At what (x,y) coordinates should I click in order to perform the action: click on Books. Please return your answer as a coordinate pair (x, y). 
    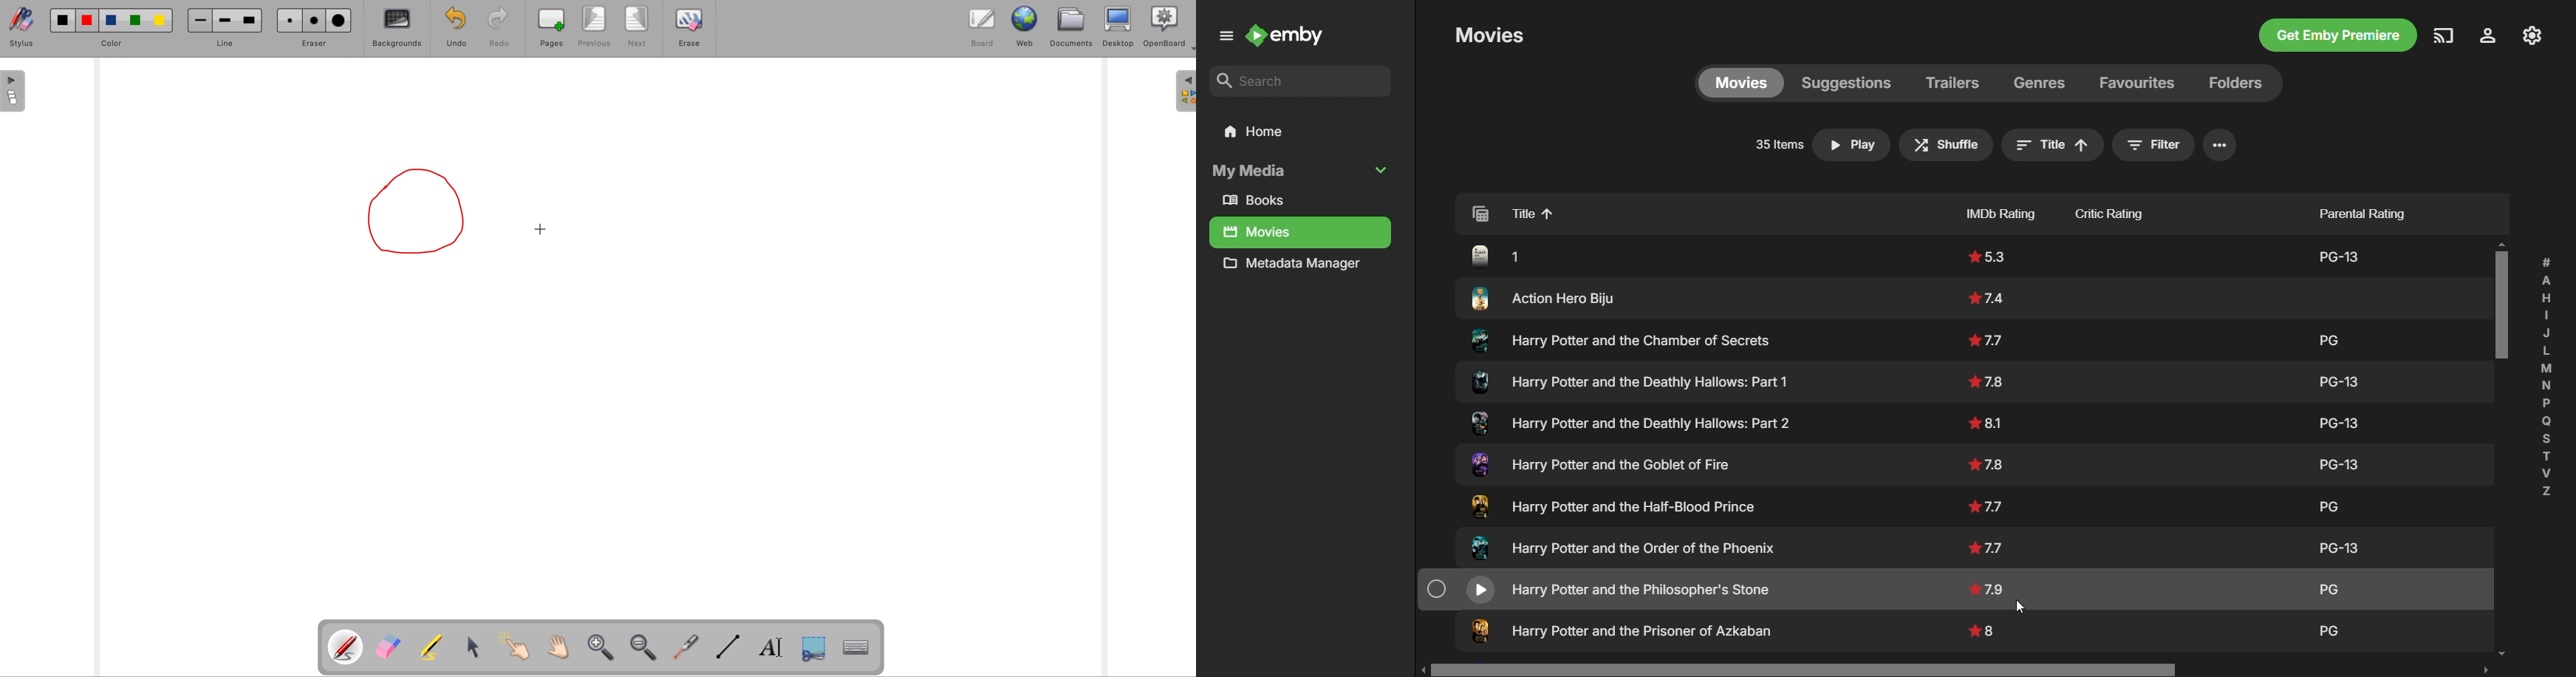
    Looking at the image, I should click on (1260, 201).